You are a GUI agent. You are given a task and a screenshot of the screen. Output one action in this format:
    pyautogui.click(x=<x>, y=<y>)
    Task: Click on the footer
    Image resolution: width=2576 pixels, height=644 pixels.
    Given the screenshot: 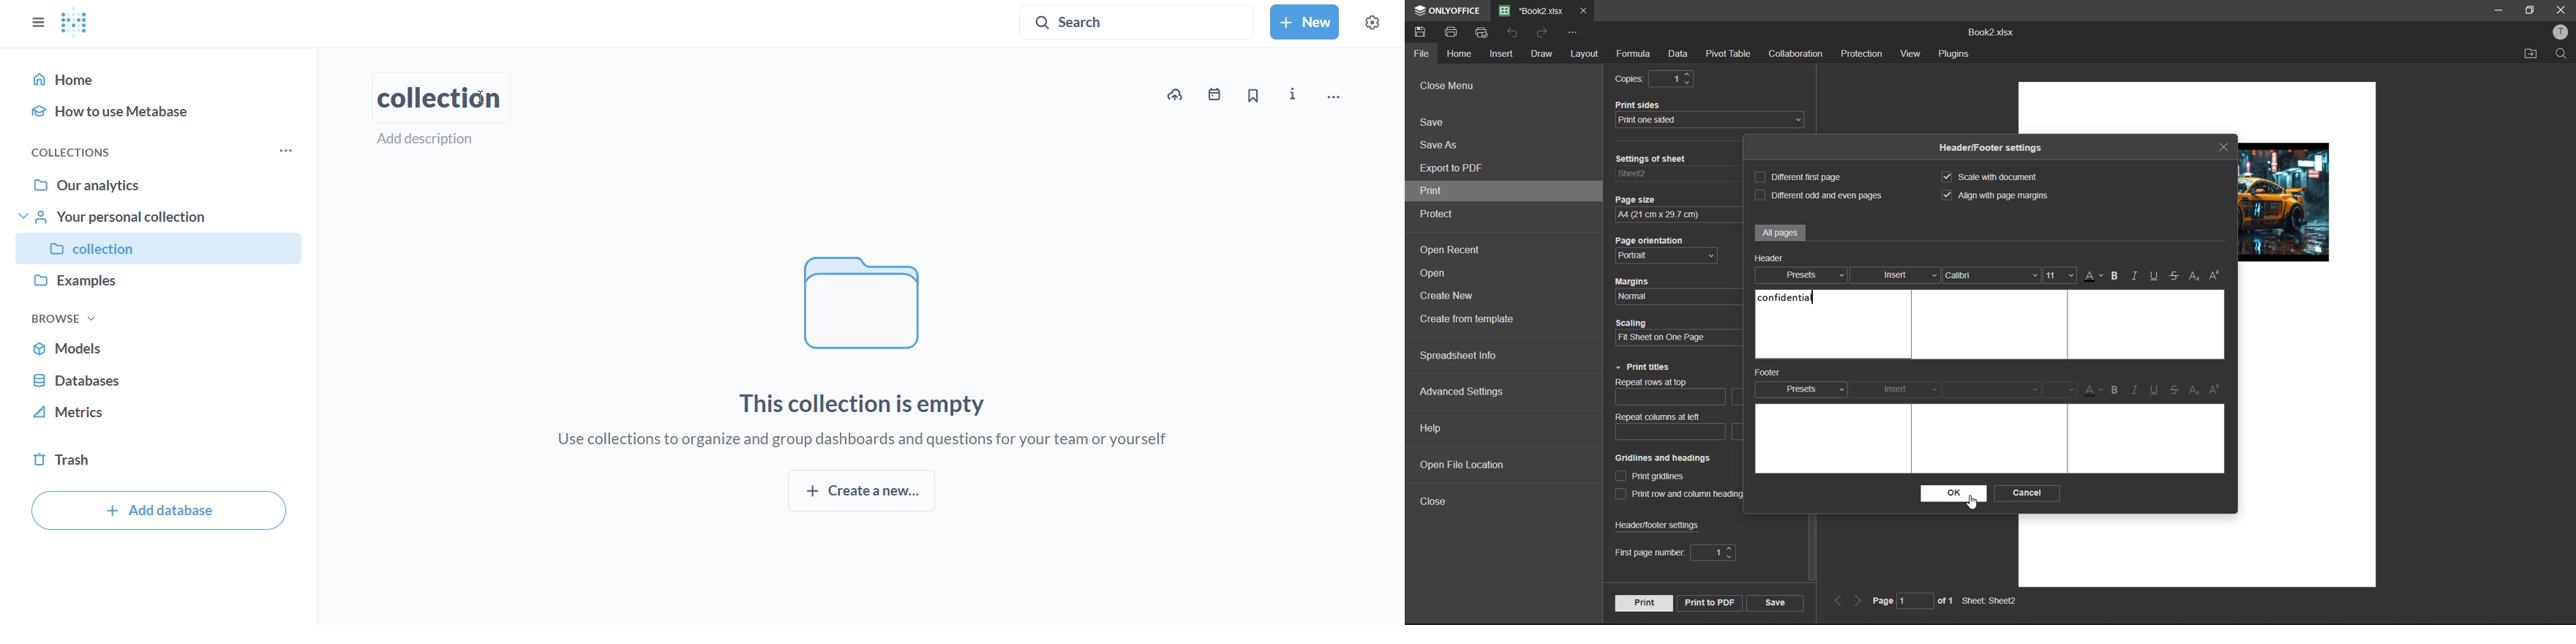 What is the action you would take?
    pyautogui.click(x=1774, y=373)
    